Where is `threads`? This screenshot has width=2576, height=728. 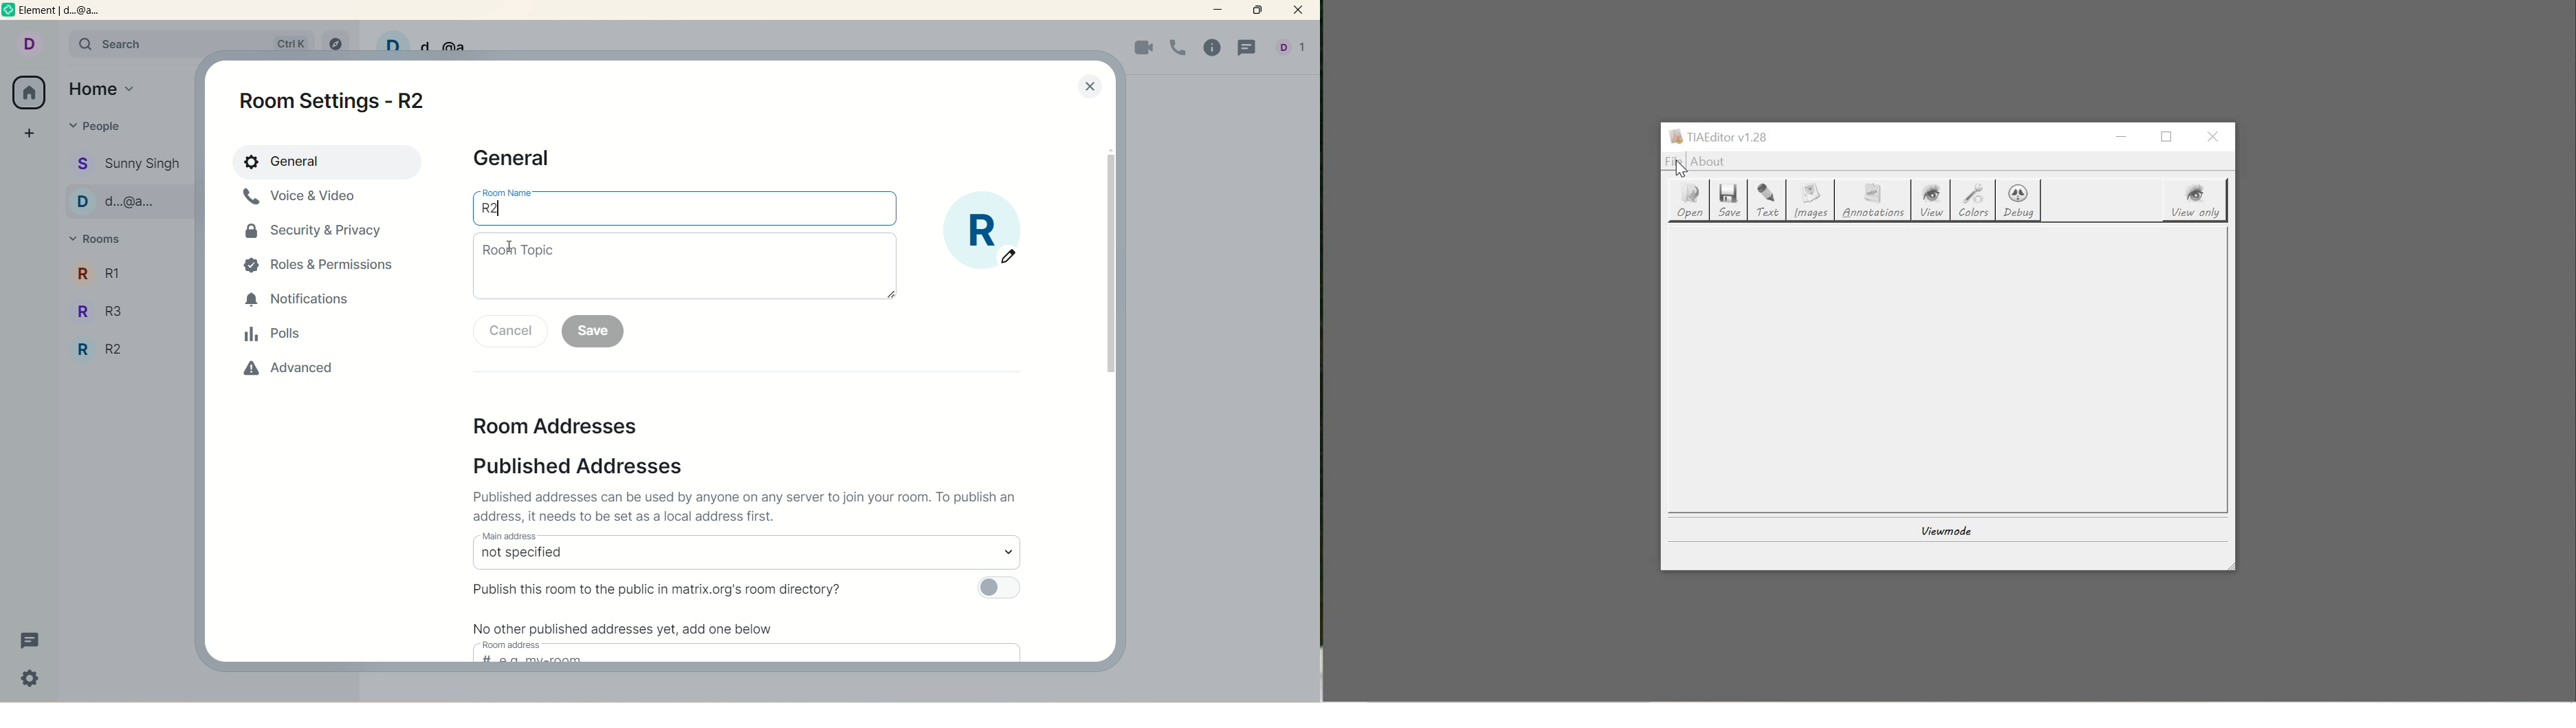 threads is located at coordinates (1246, 50).